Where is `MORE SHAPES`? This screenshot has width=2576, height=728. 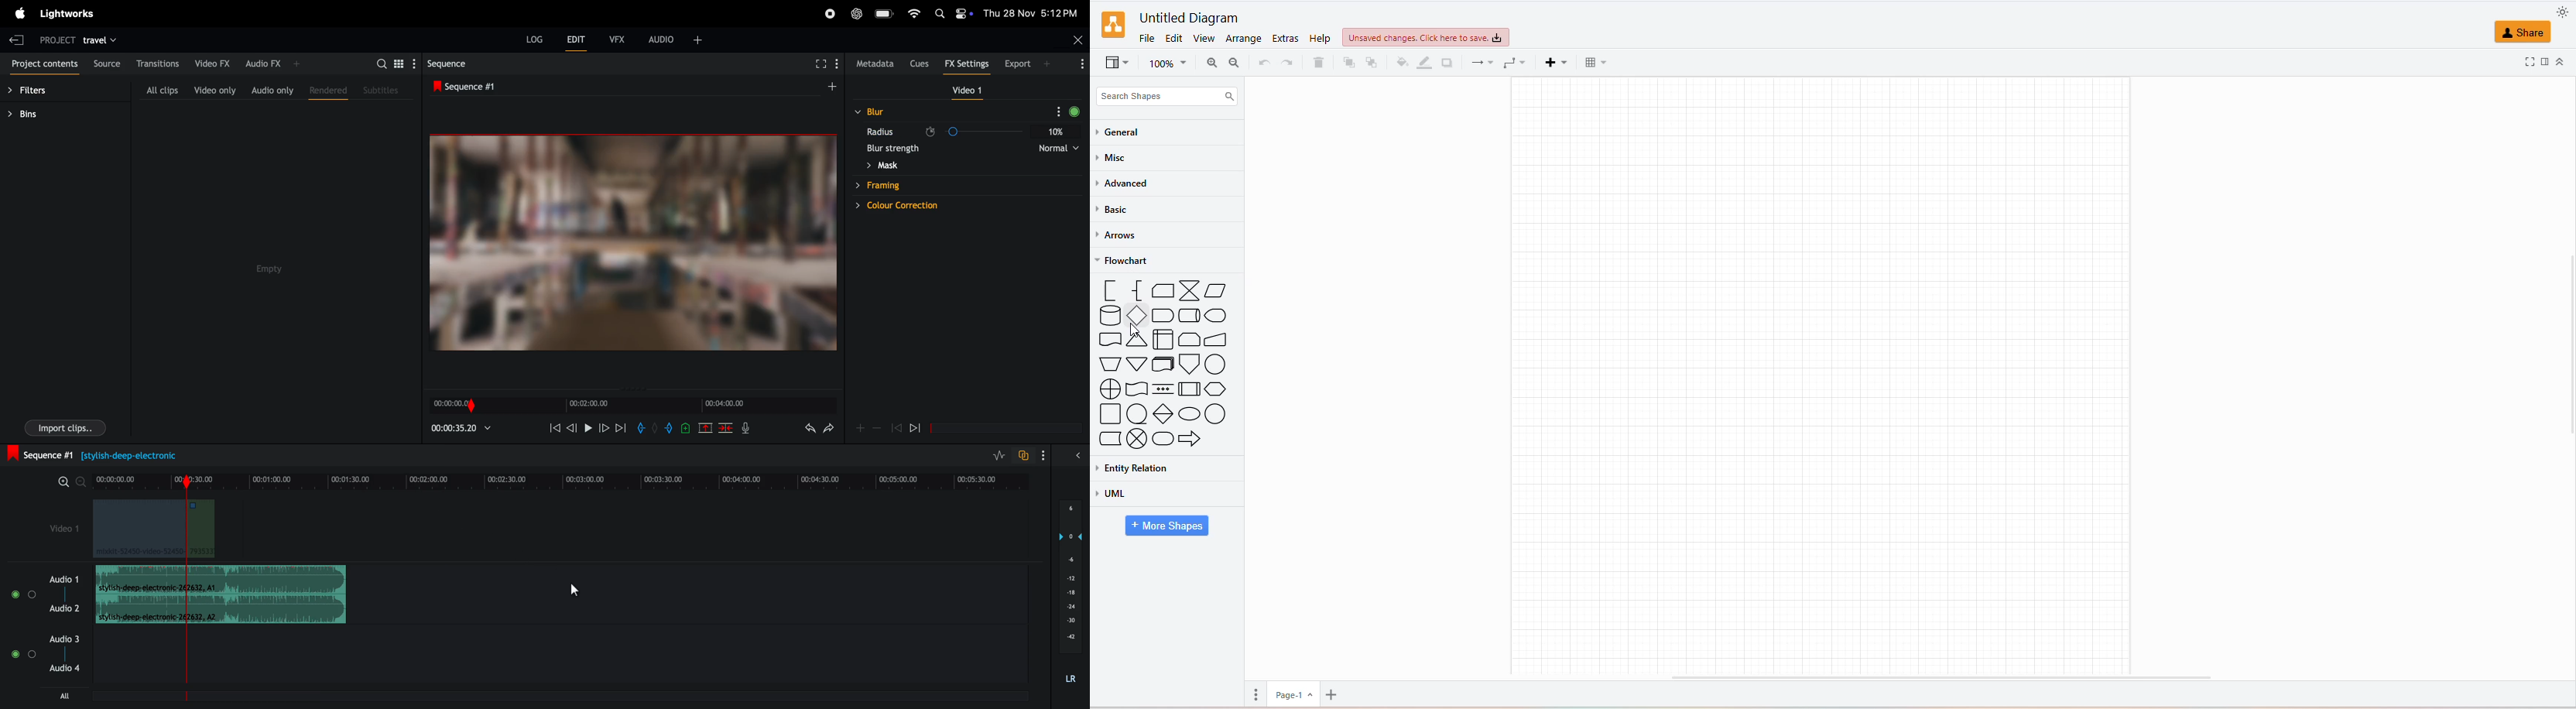 MORE SHAPES is located at coordinates (1169, 525).